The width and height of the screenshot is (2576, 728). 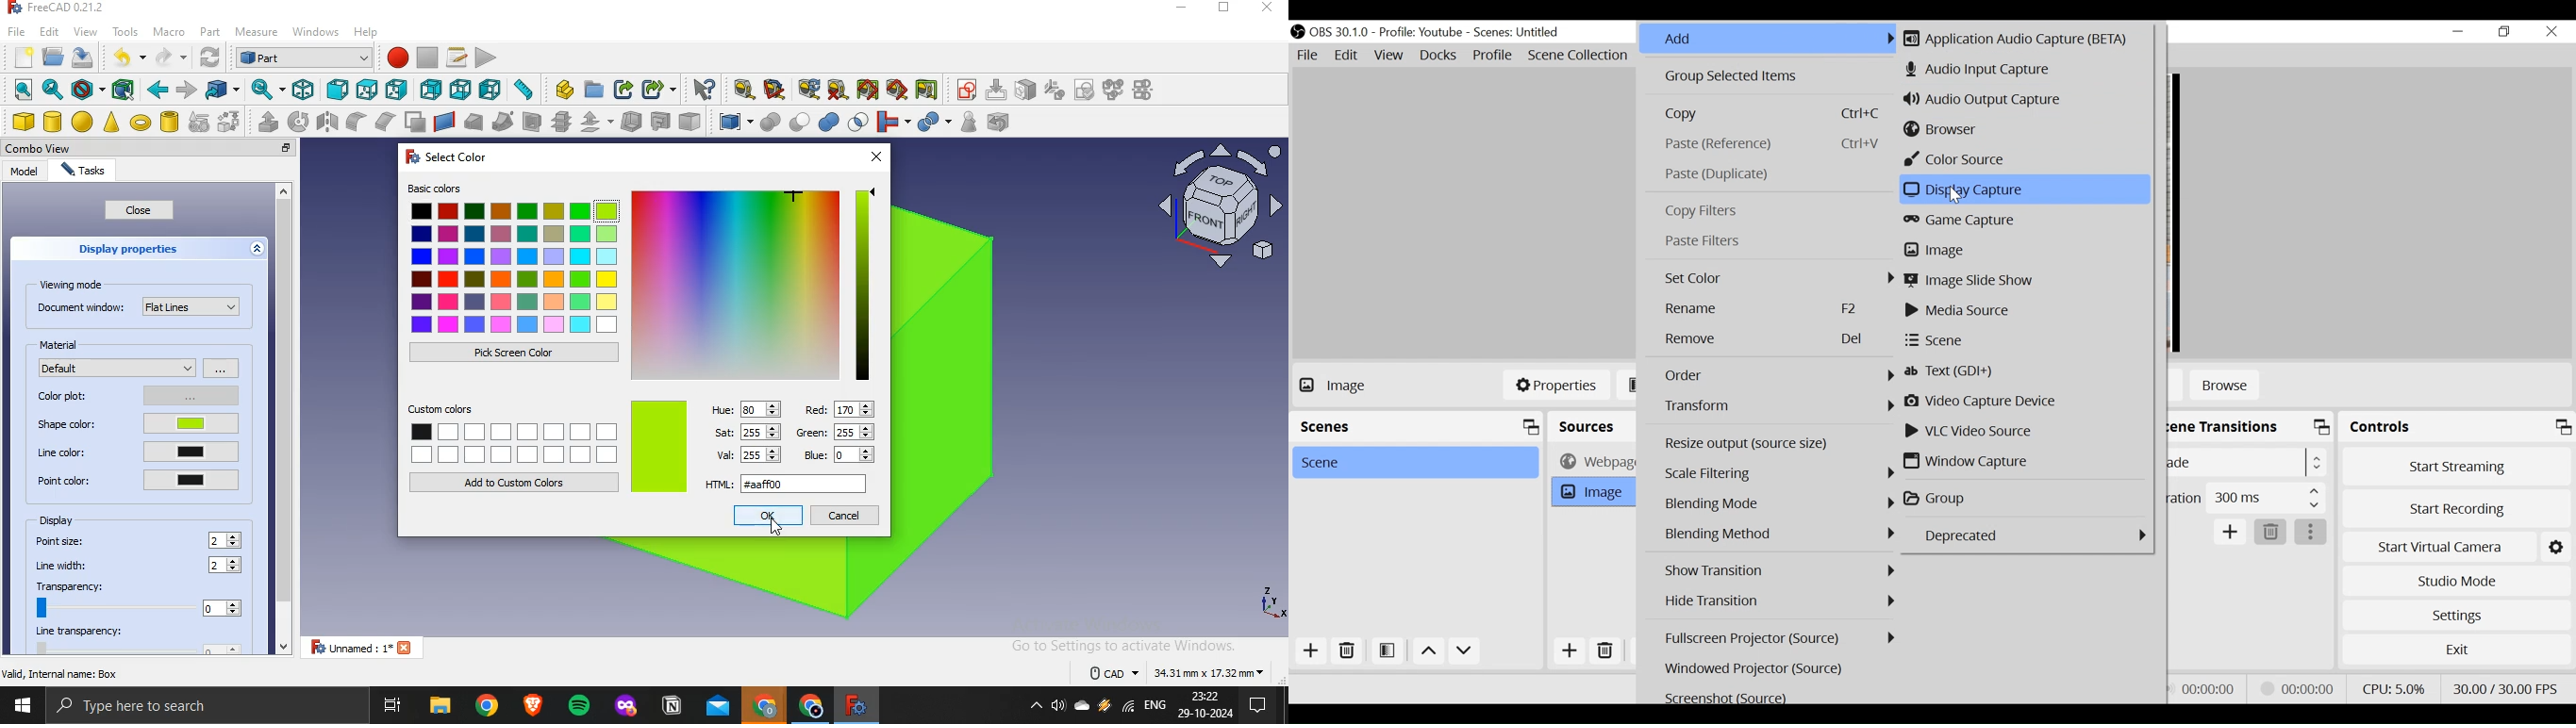 What do you see at coordinates (157, 90) in the screenshot?
I see `backward` at bounding box center [157, 90].